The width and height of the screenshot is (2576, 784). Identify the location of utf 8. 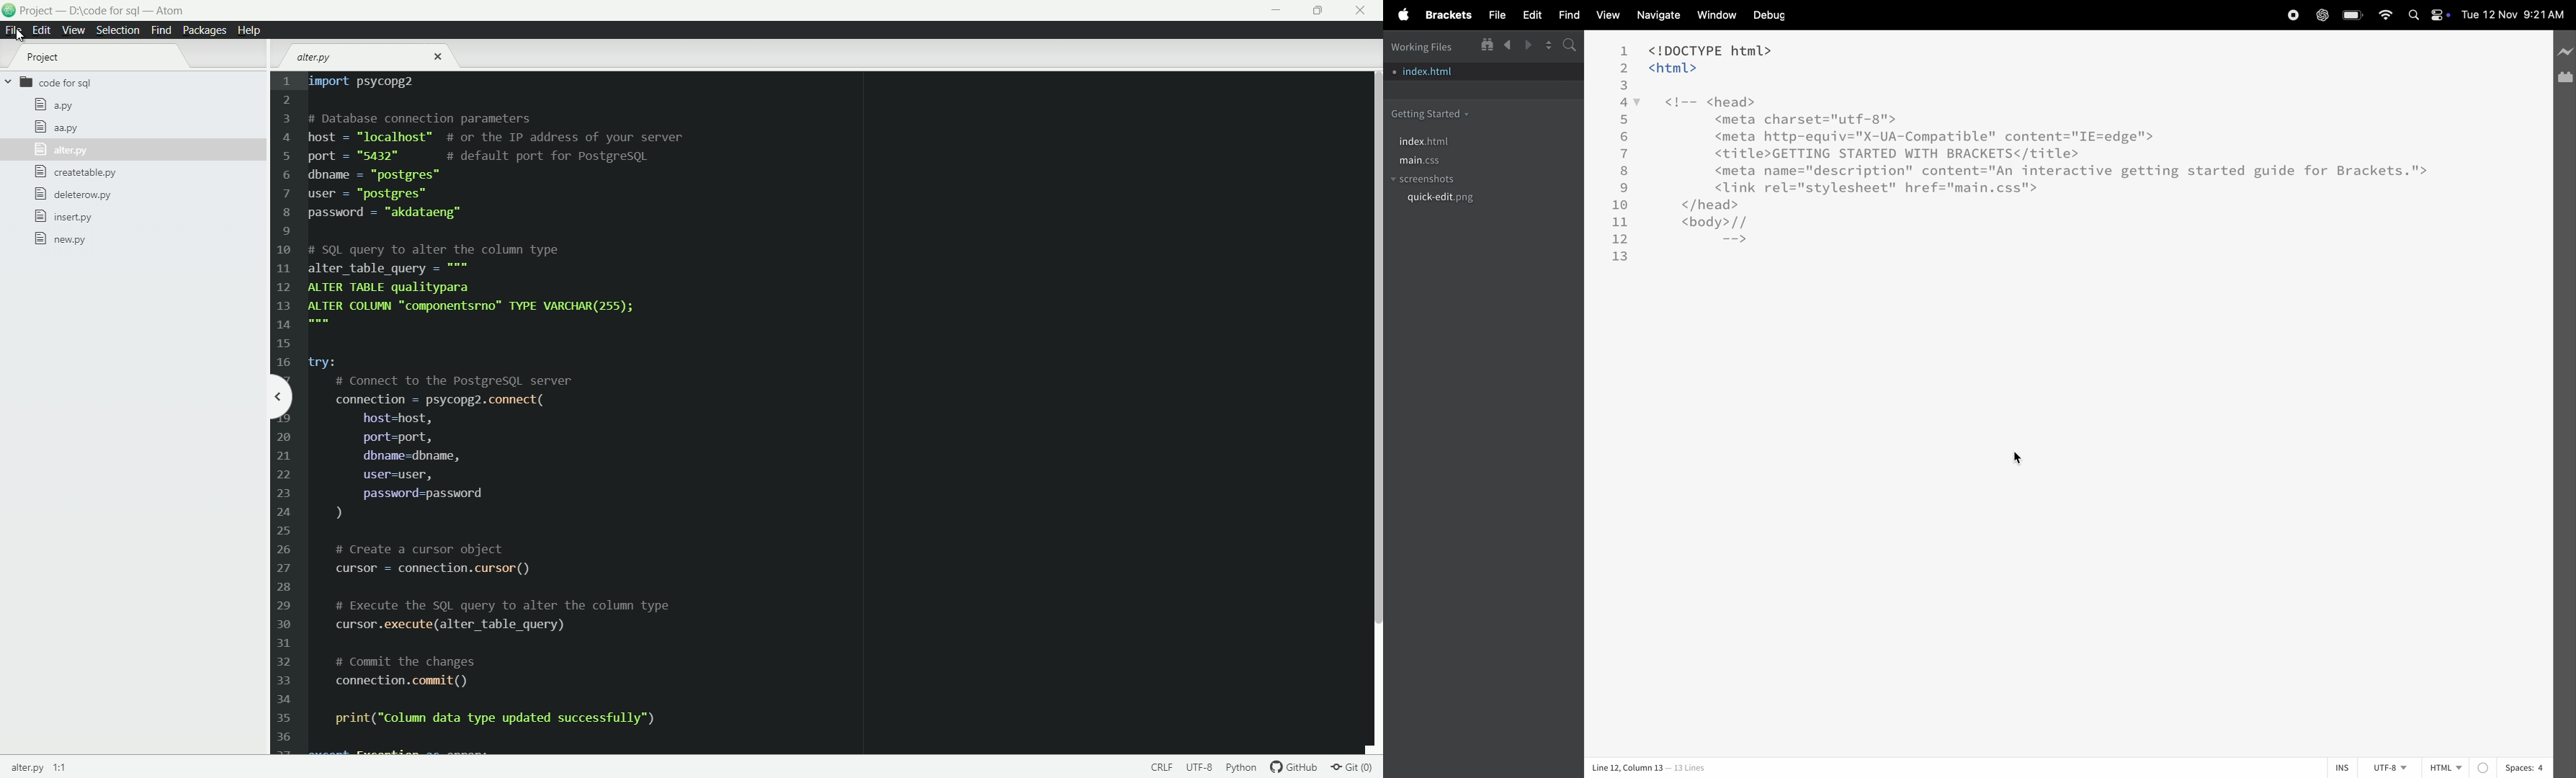
(2384, 768).